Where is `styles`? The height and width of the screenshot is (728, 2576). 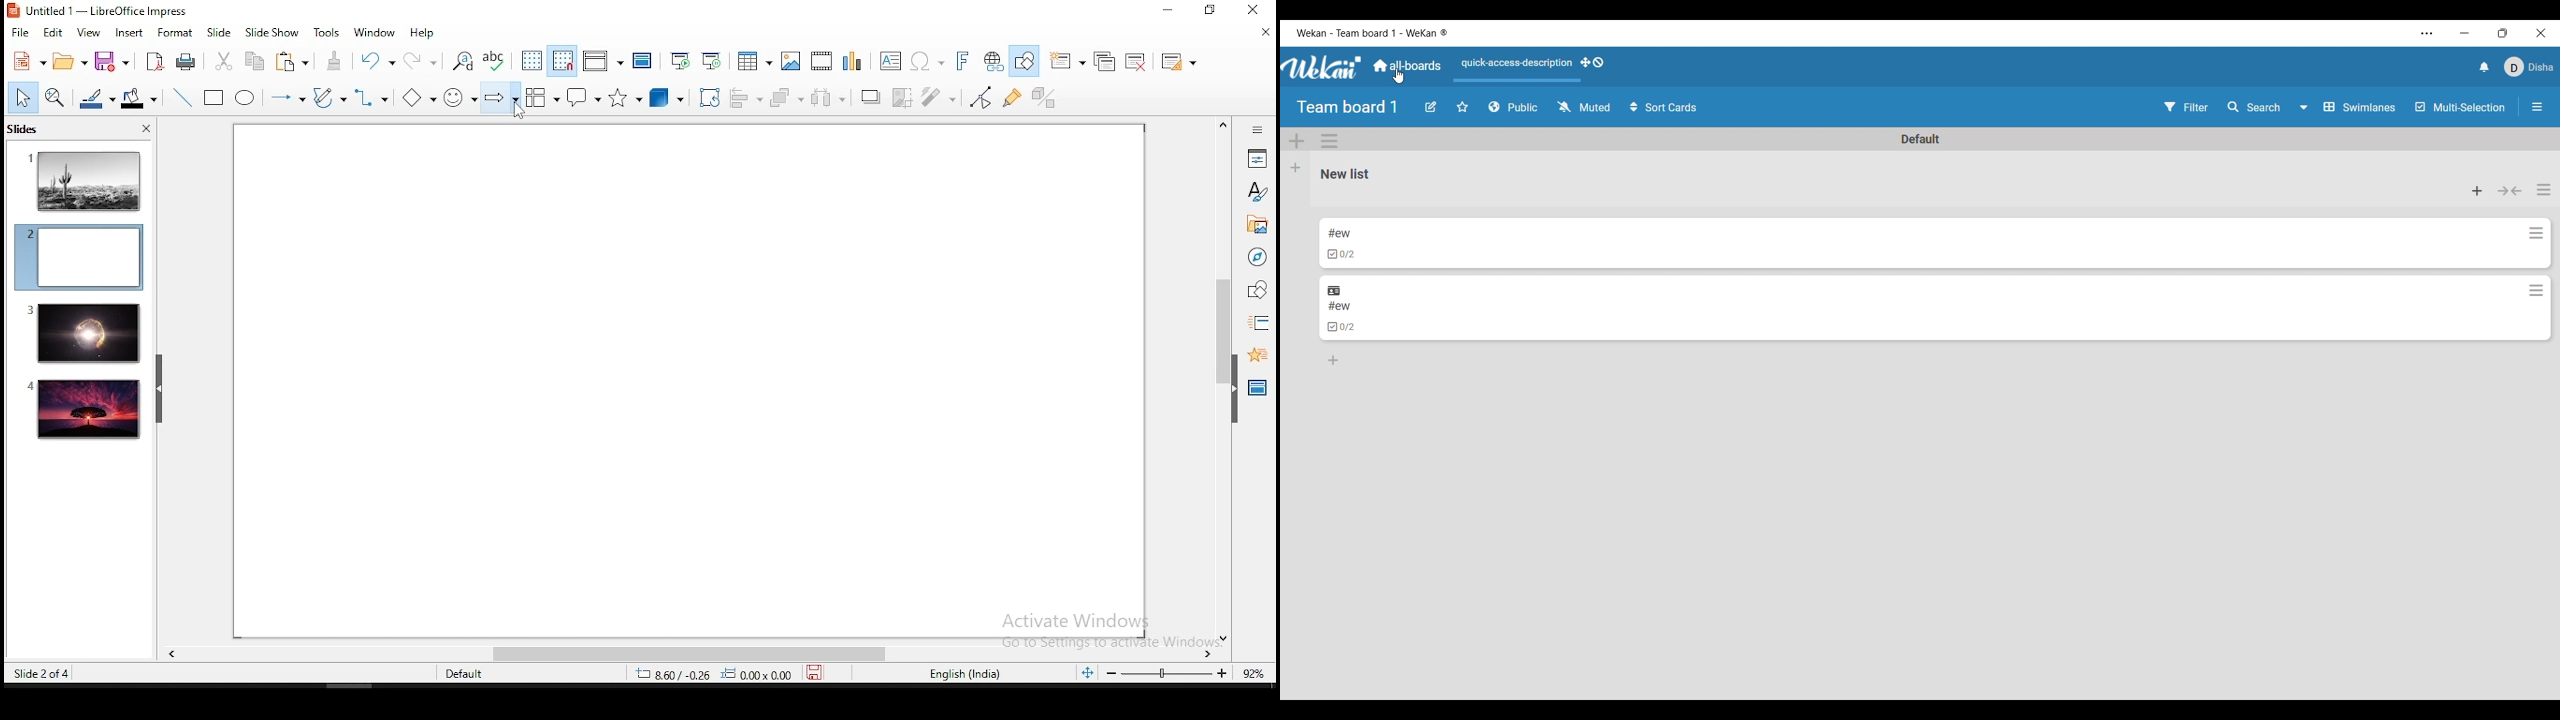
styles is located at coordinates (1257, 191).